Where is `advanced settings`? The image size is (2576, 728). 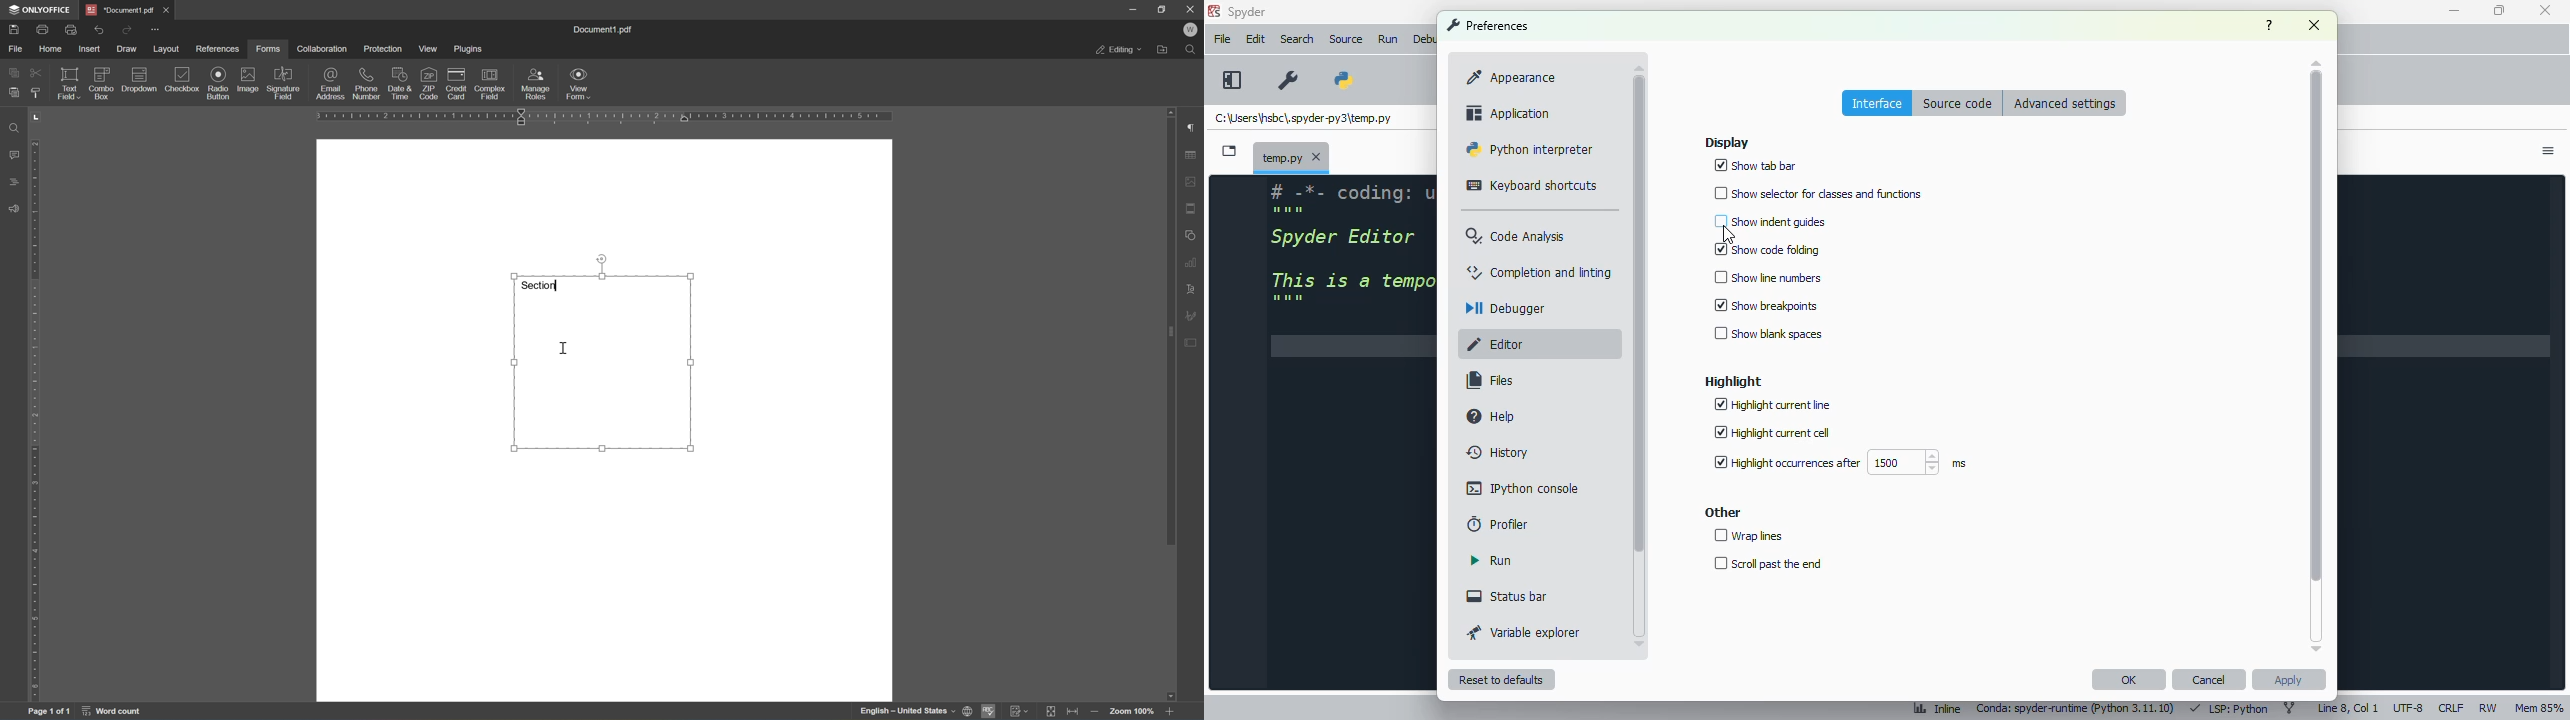 advanced settings is located at coordinates (2066, 102).